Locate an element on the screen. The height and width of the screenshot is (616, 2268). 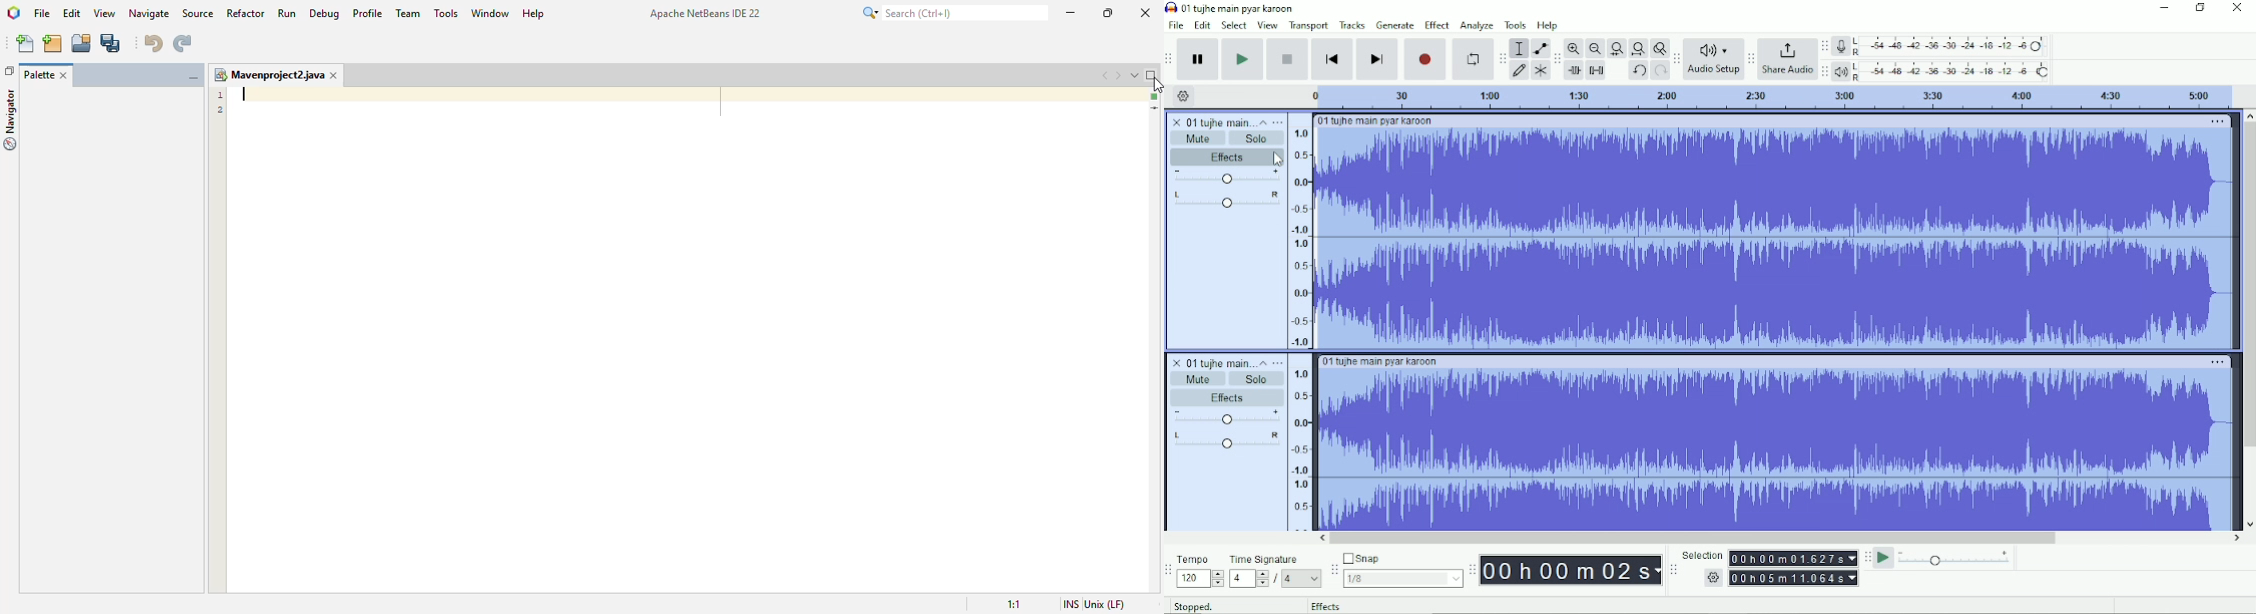
Record is located at coordinates (1425, 59).